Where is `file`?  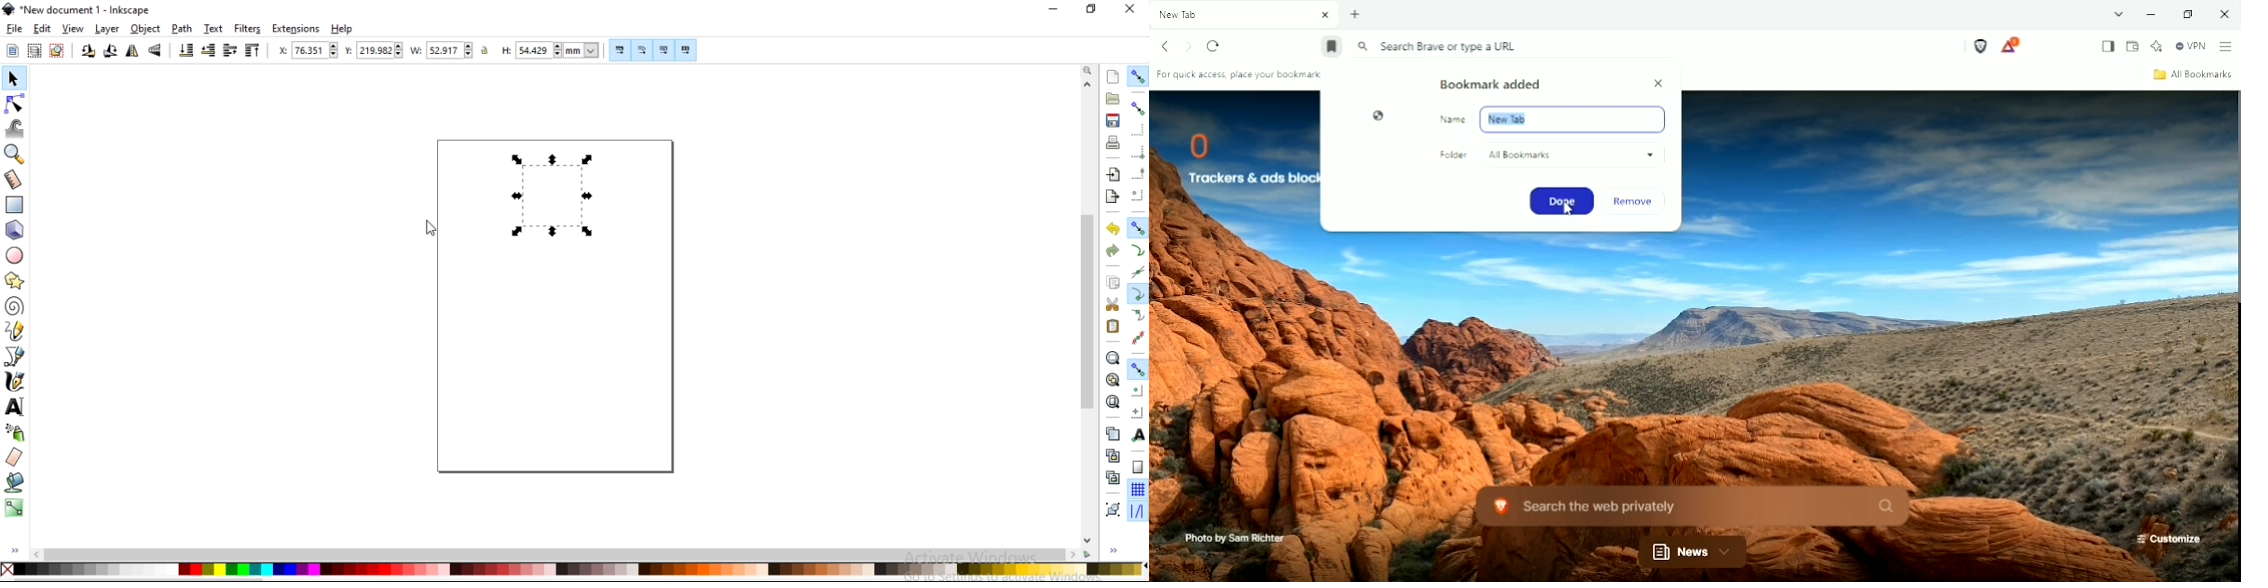 file is located at coordinates (15, 29).